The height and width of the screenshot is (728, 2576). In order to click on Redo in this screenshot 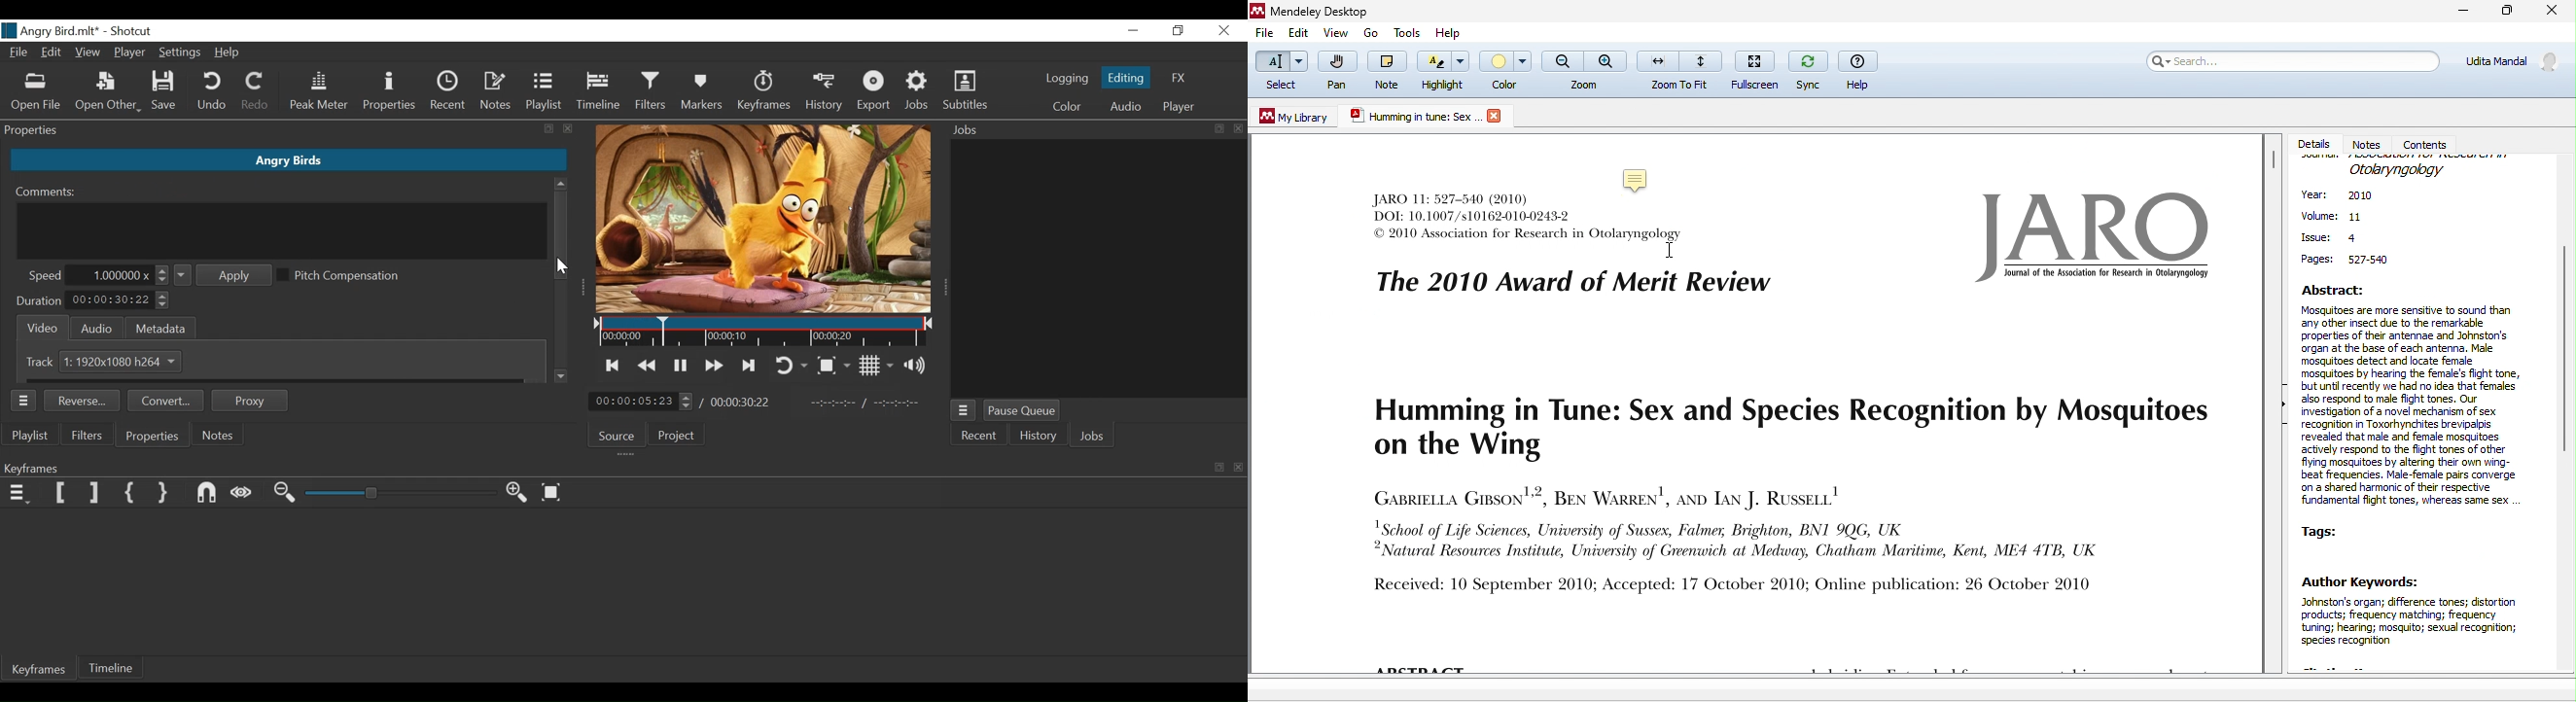, I will do `click(255, 94)`.